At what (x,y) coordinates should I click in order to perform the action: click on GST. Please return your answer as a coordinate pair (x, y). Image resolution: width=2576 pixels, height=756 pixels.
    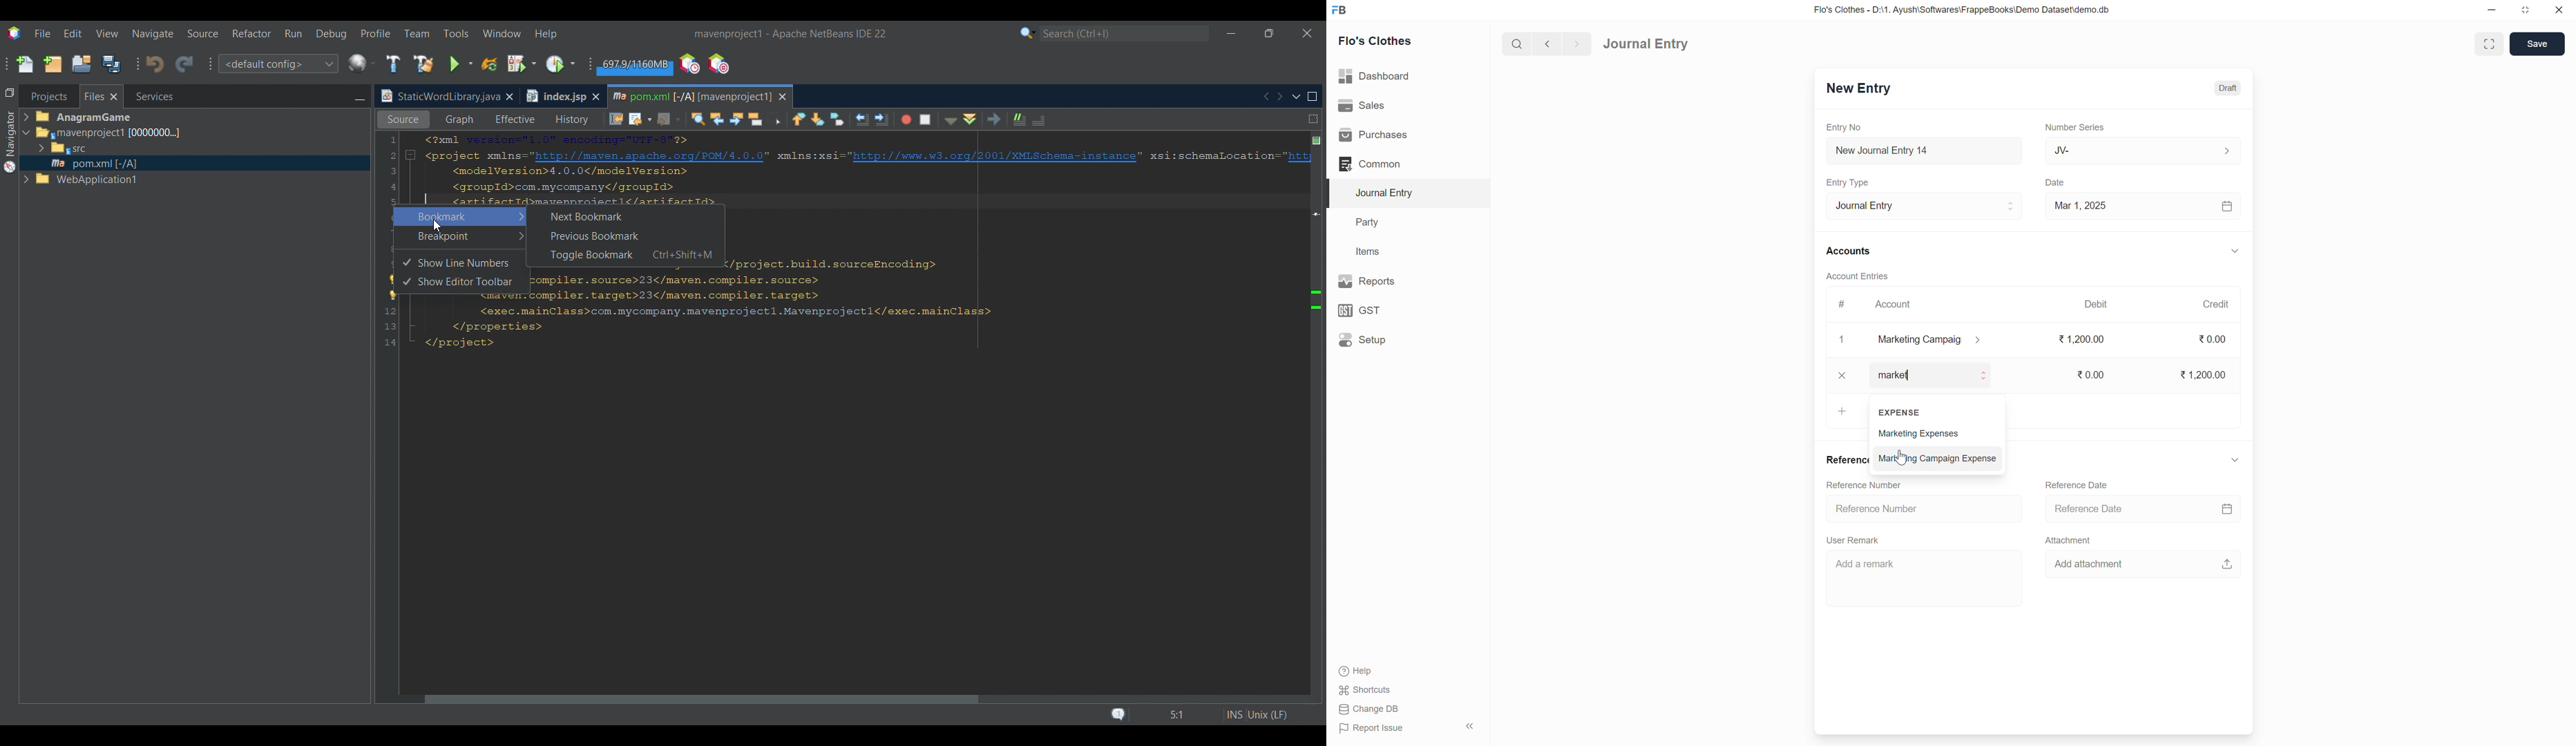
    Looking at the image, I should click on (1361, 311).